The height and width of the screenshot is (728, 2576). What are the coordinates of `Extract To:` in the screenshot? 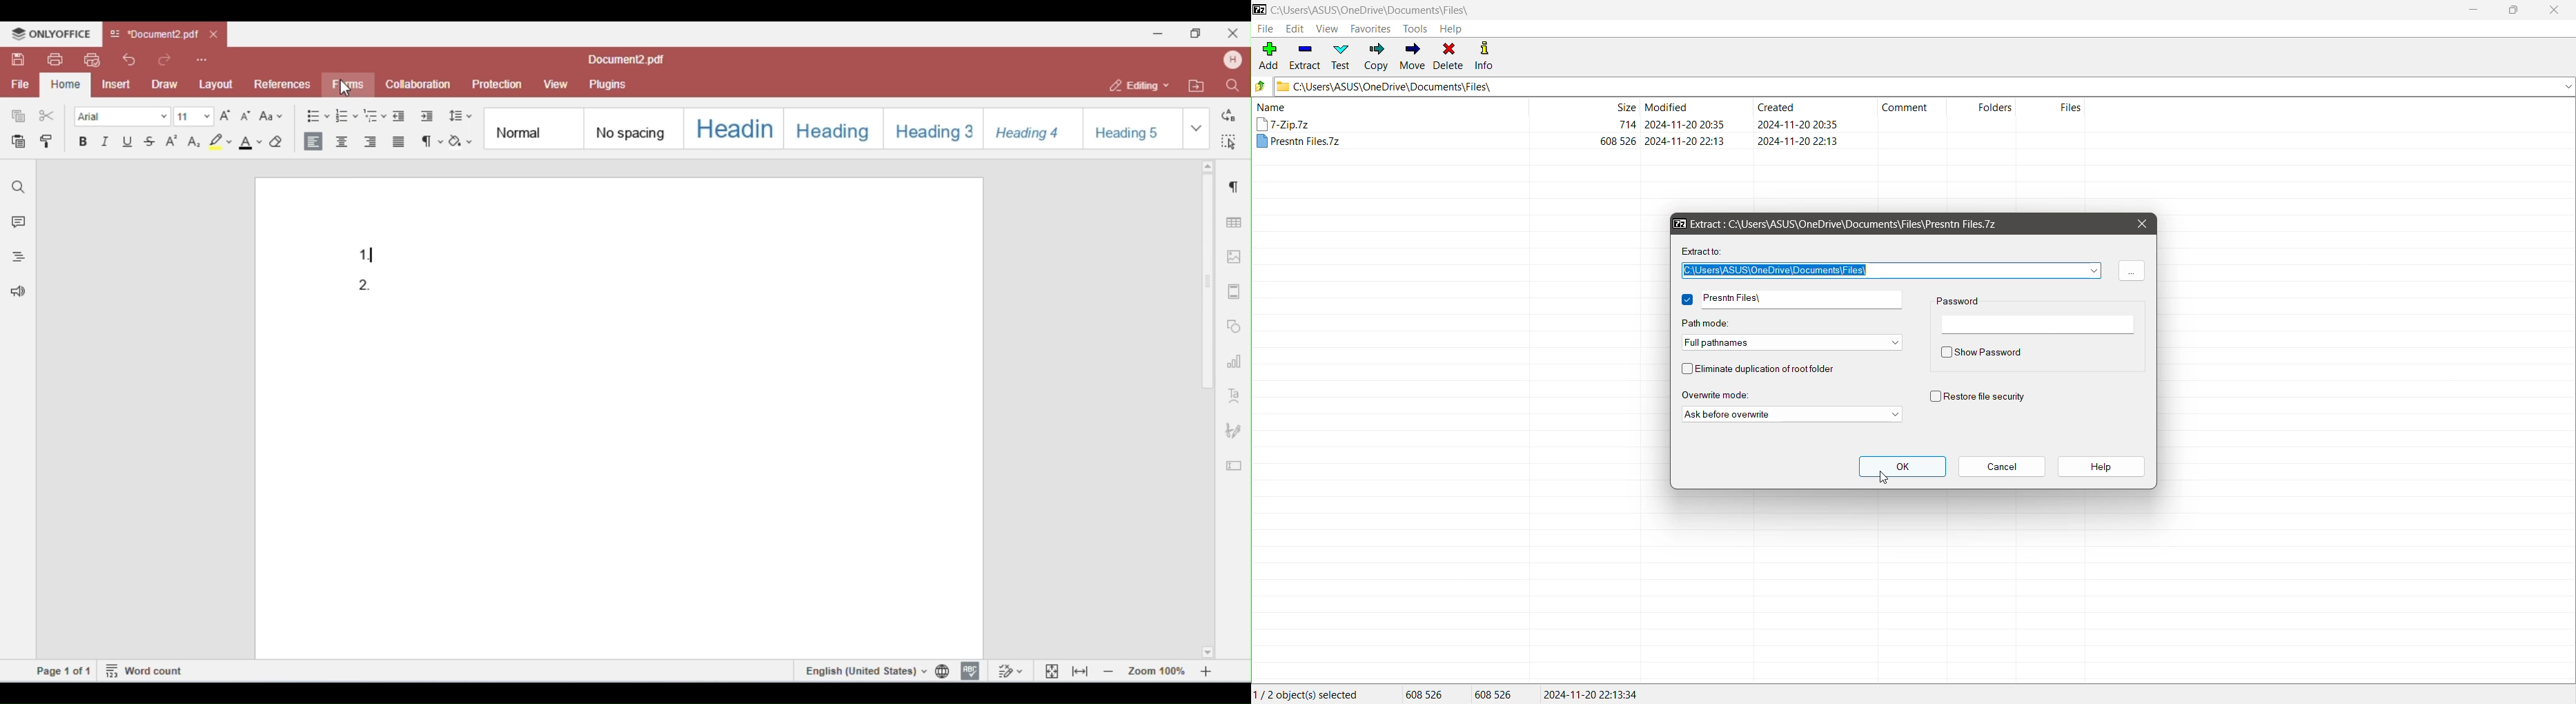 It's located at (1703, 251).